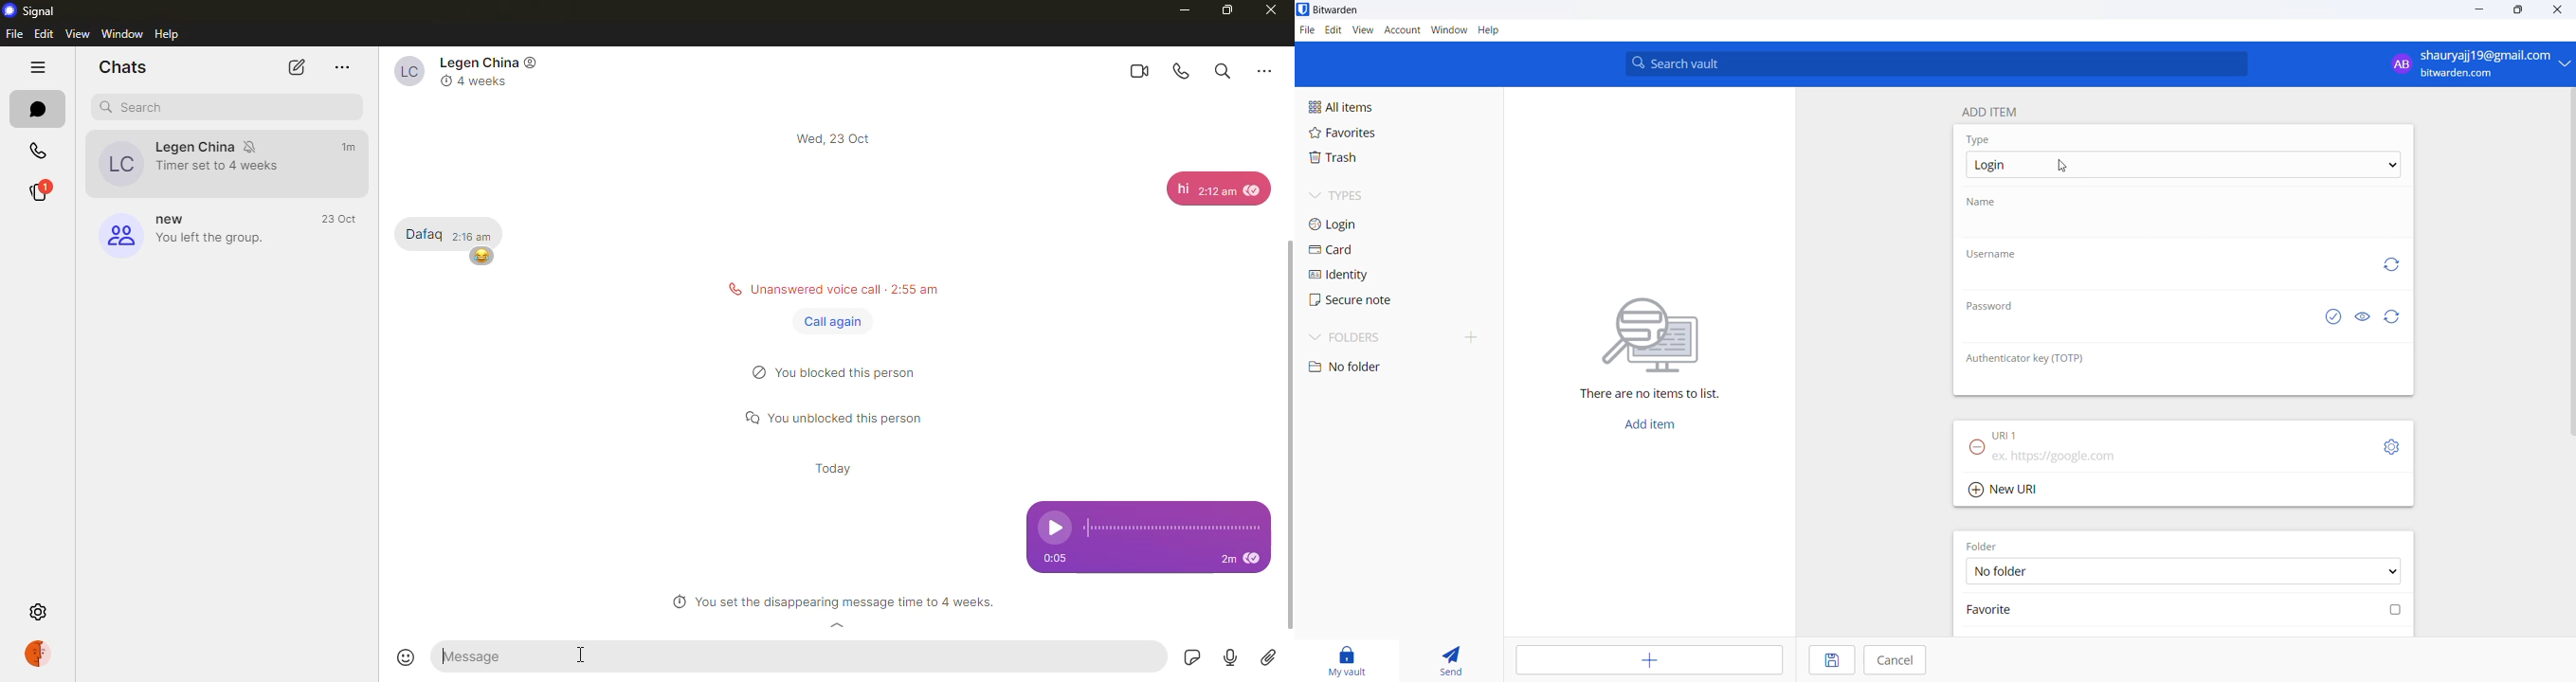 Image resolution: width=2576 pixels, height=700 pixels. Describe the element at coordinates (471, 72) in the screenshot. I see `Legen China 4 weeks` at that location.